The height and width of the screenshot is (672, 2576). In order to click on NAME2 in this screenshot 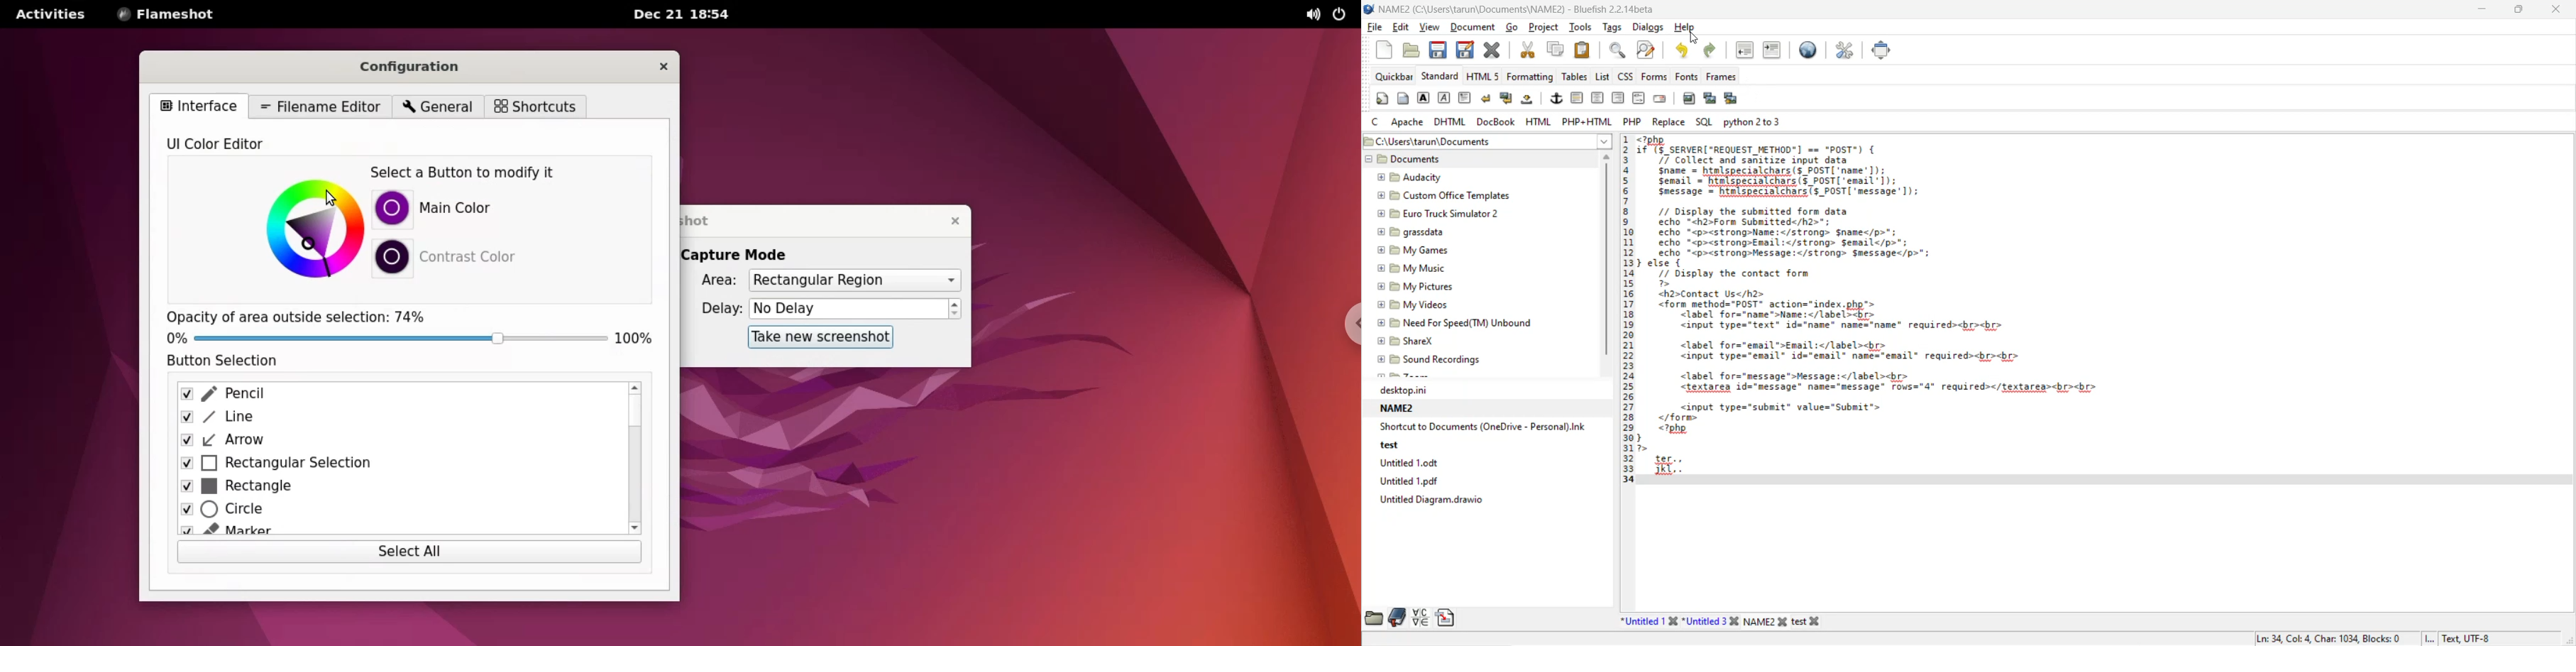, I will do `click(1764, 620)`.